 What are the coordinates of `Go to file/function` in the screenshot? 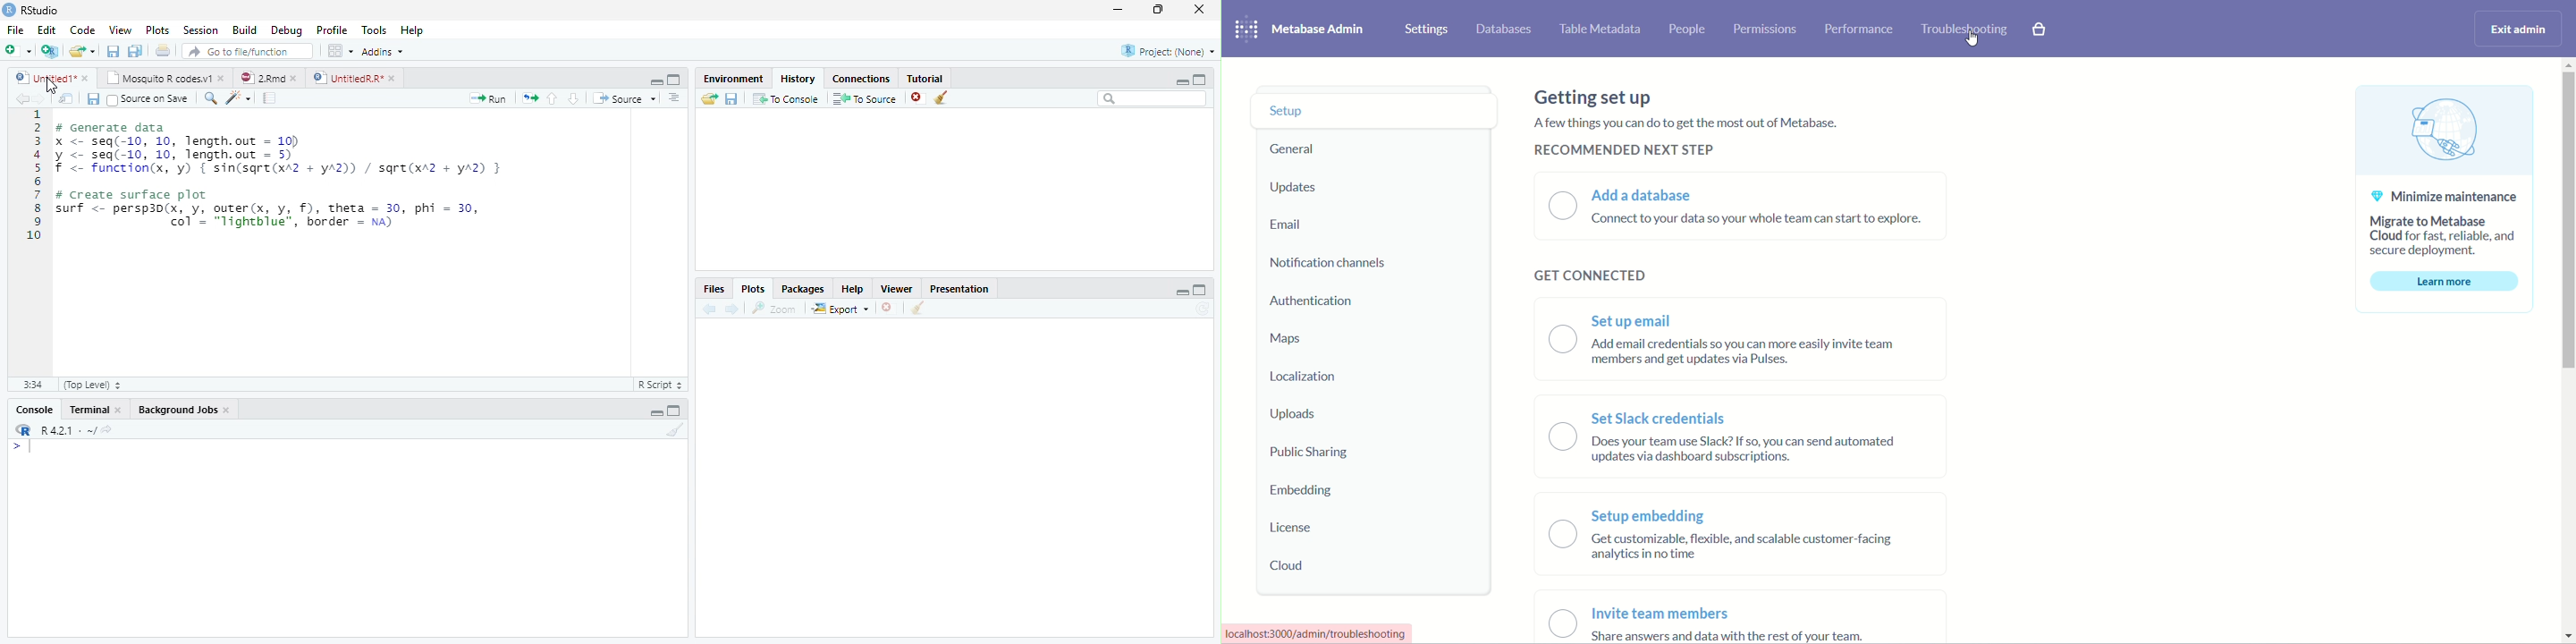 It's located at (248, 50).